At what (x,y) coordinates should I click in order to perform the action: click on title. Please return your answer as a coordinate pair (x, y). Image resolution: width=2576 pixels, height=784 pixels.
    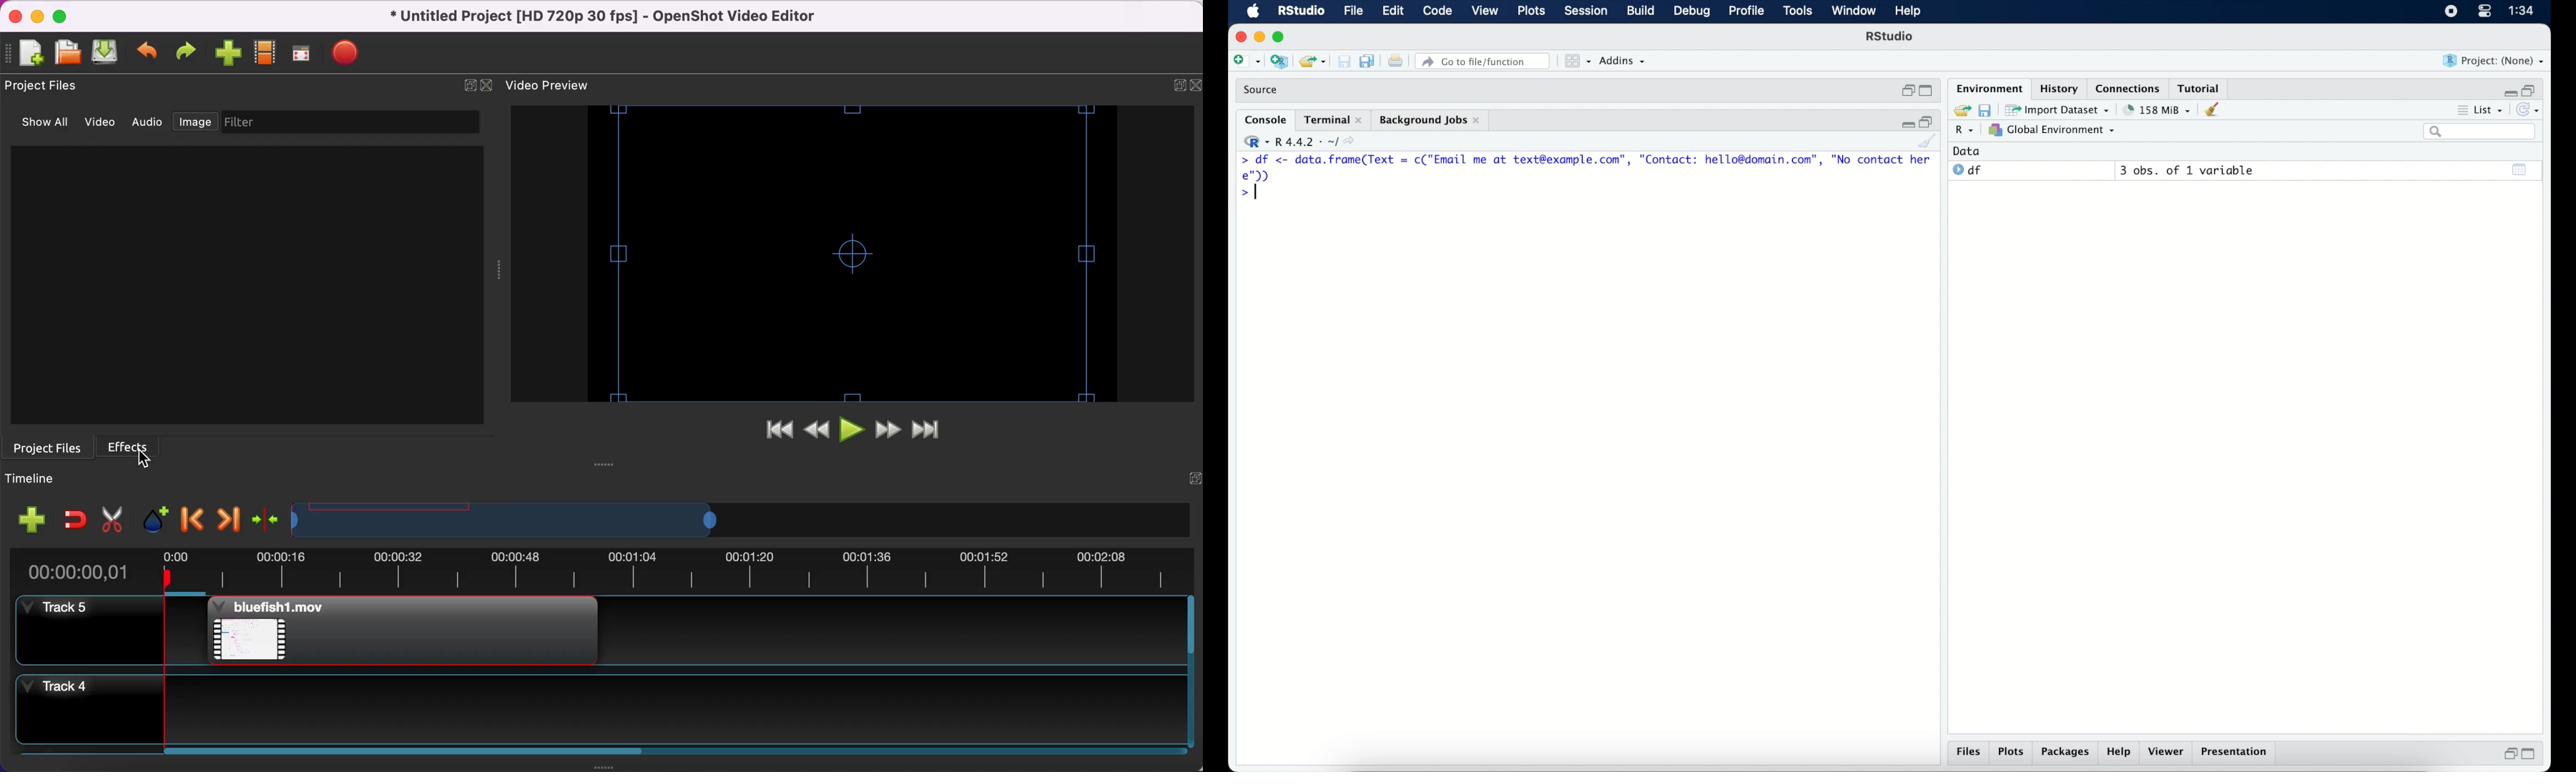
    Looking at the image, I should click on (614, 16).